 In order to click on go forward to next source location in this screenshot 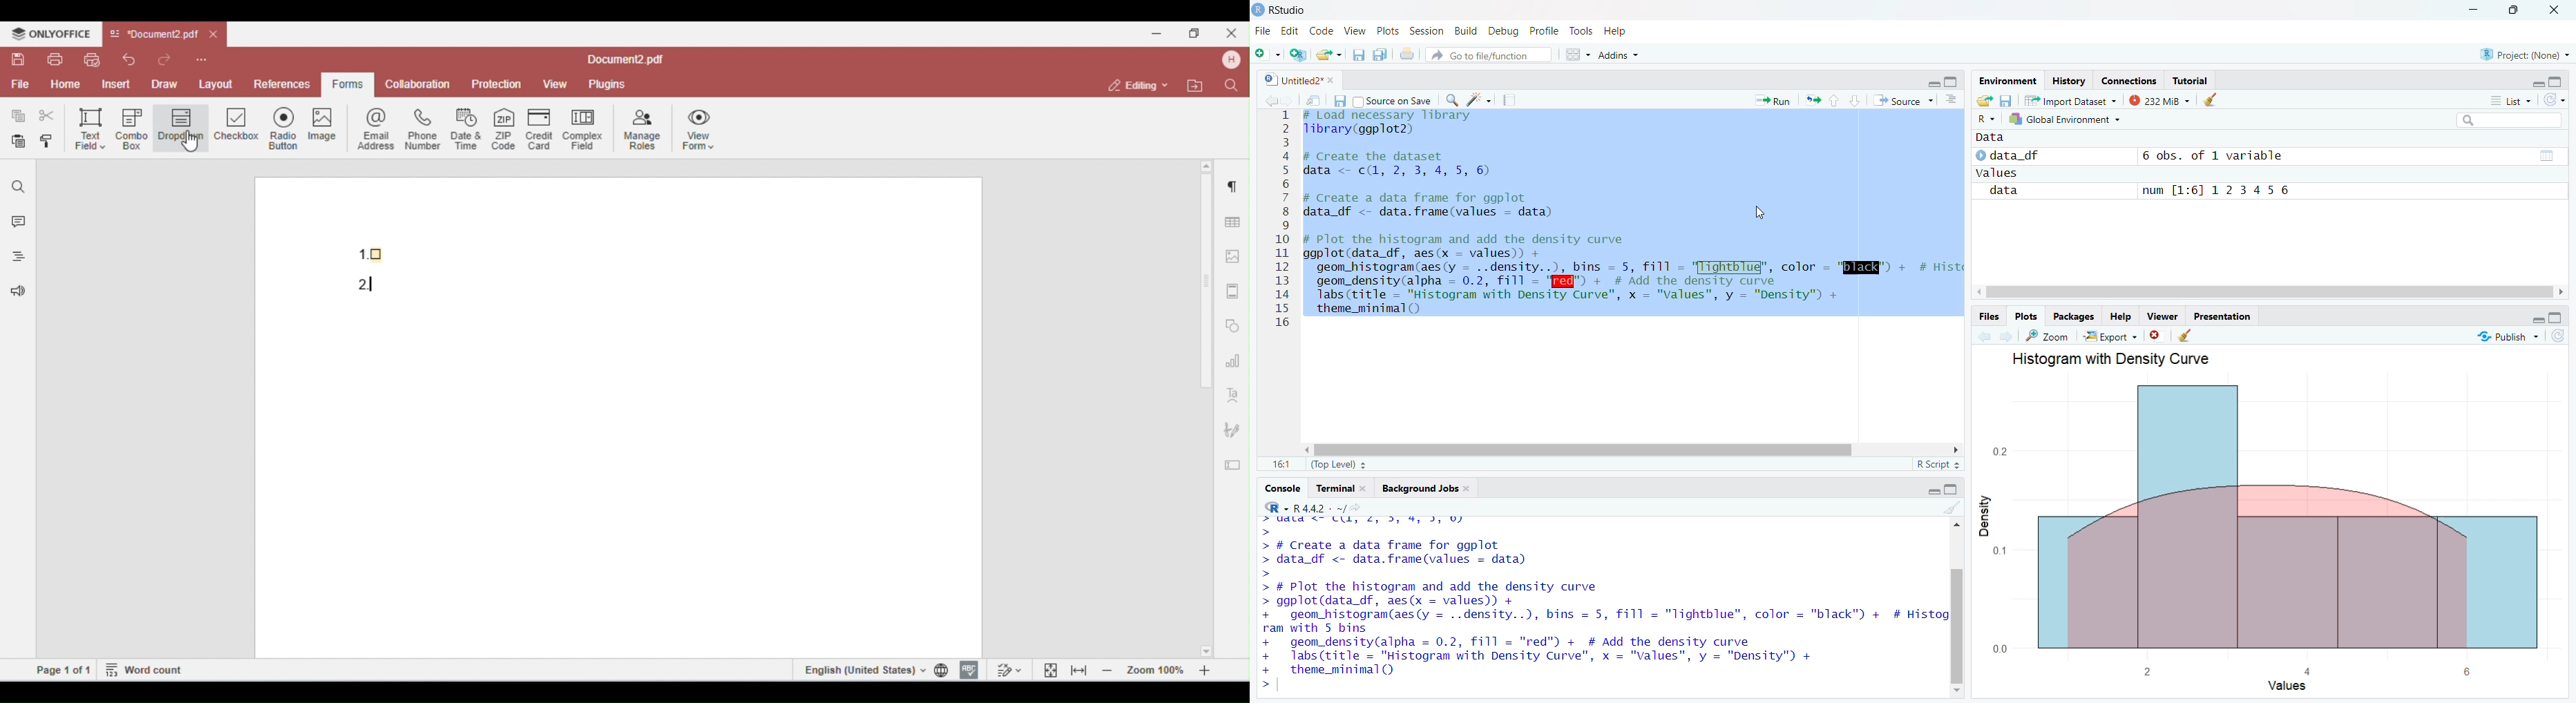, I will do `click(1290, 100)`.